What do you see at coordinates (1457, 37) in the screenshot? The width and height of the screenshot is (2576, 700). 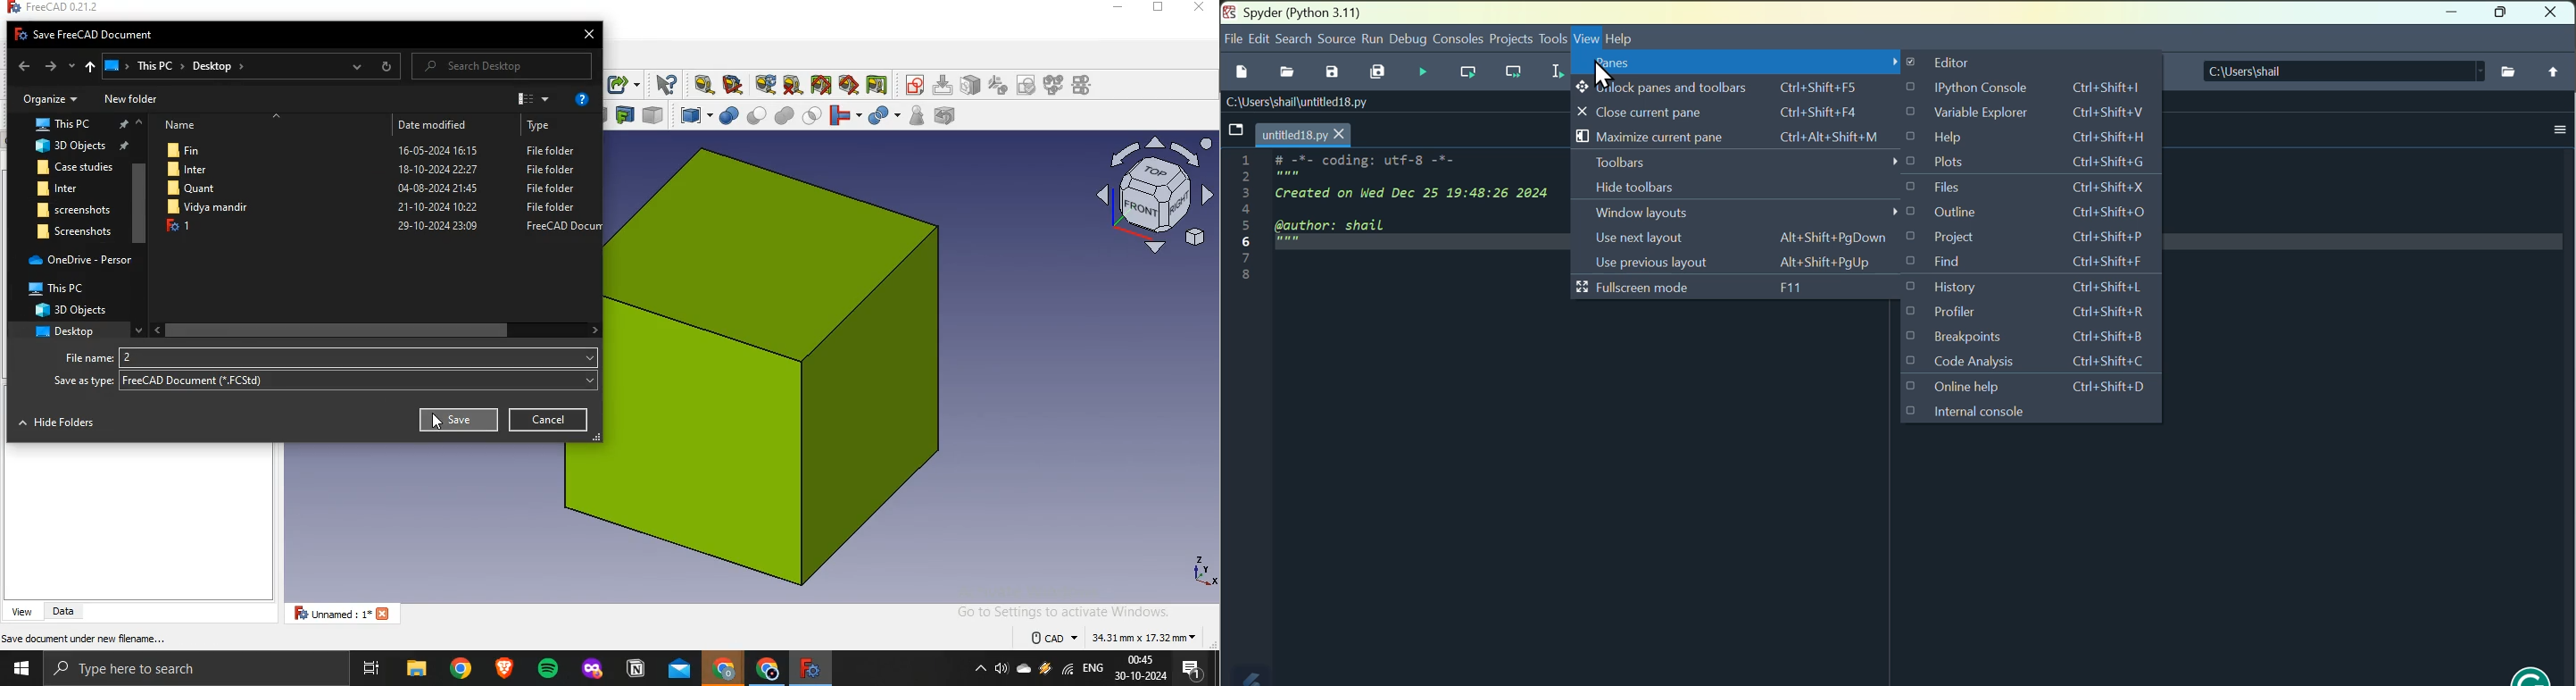 I see `Console` at bounding box center [1457, 37].